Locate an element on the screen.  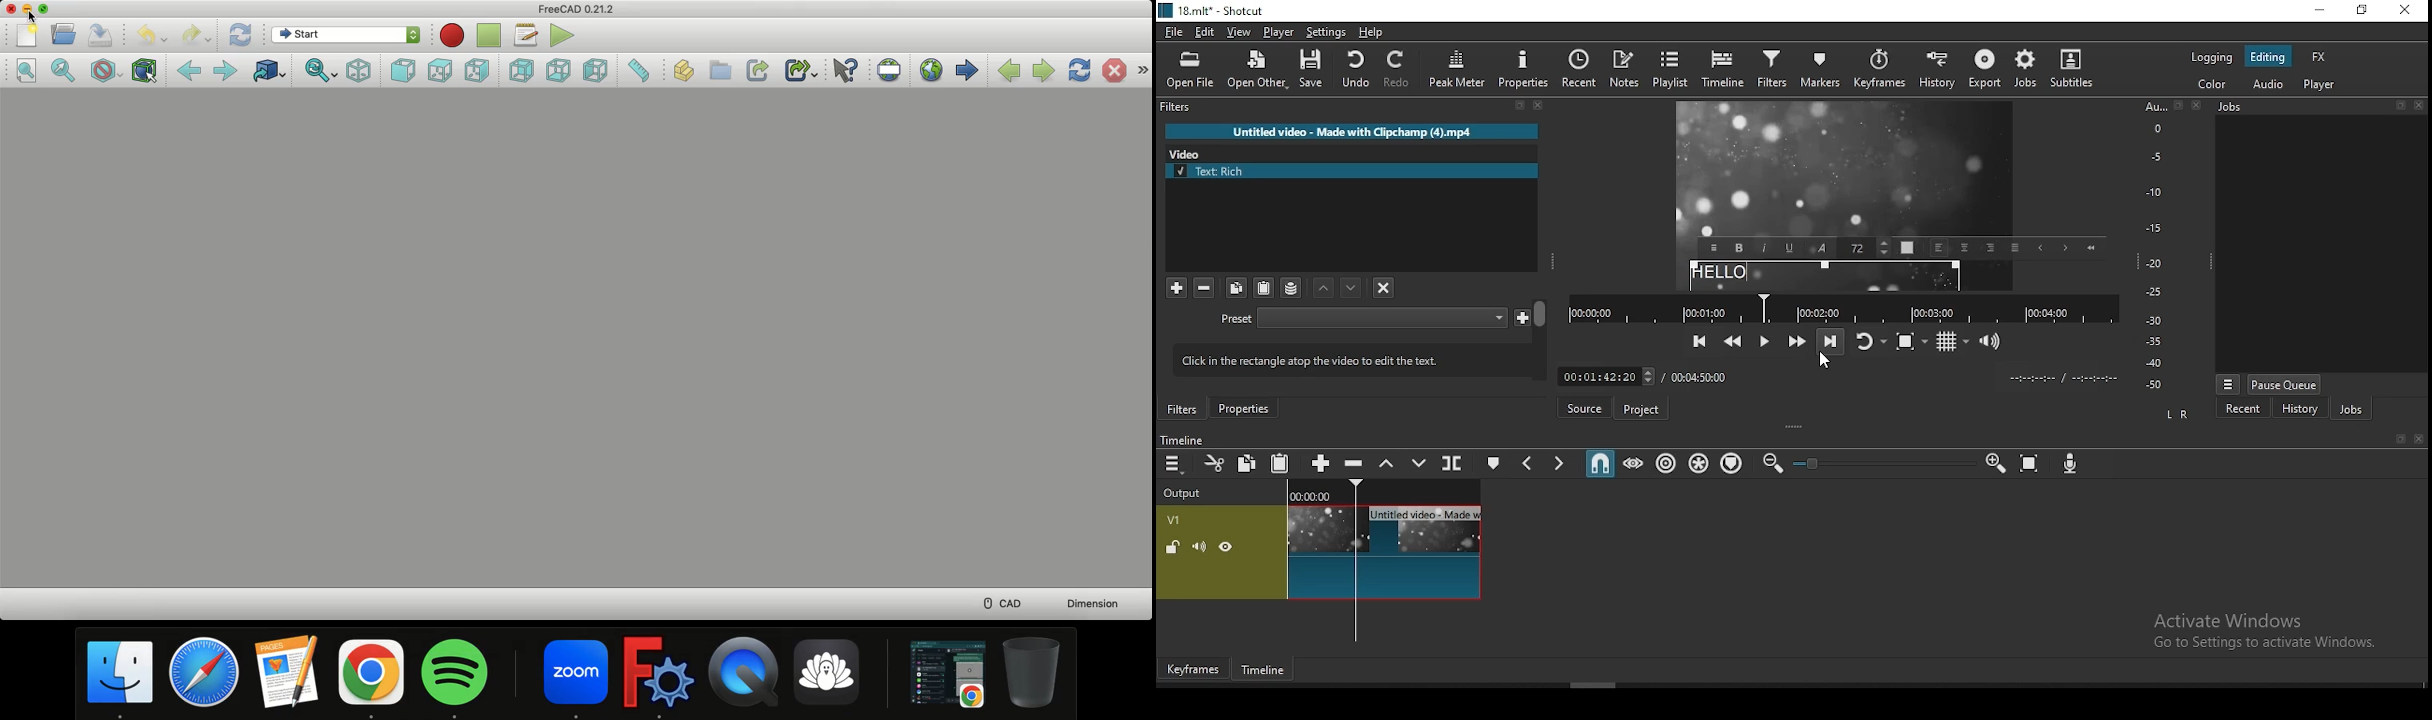
deselect filters is located at coordinates (1382, 286).